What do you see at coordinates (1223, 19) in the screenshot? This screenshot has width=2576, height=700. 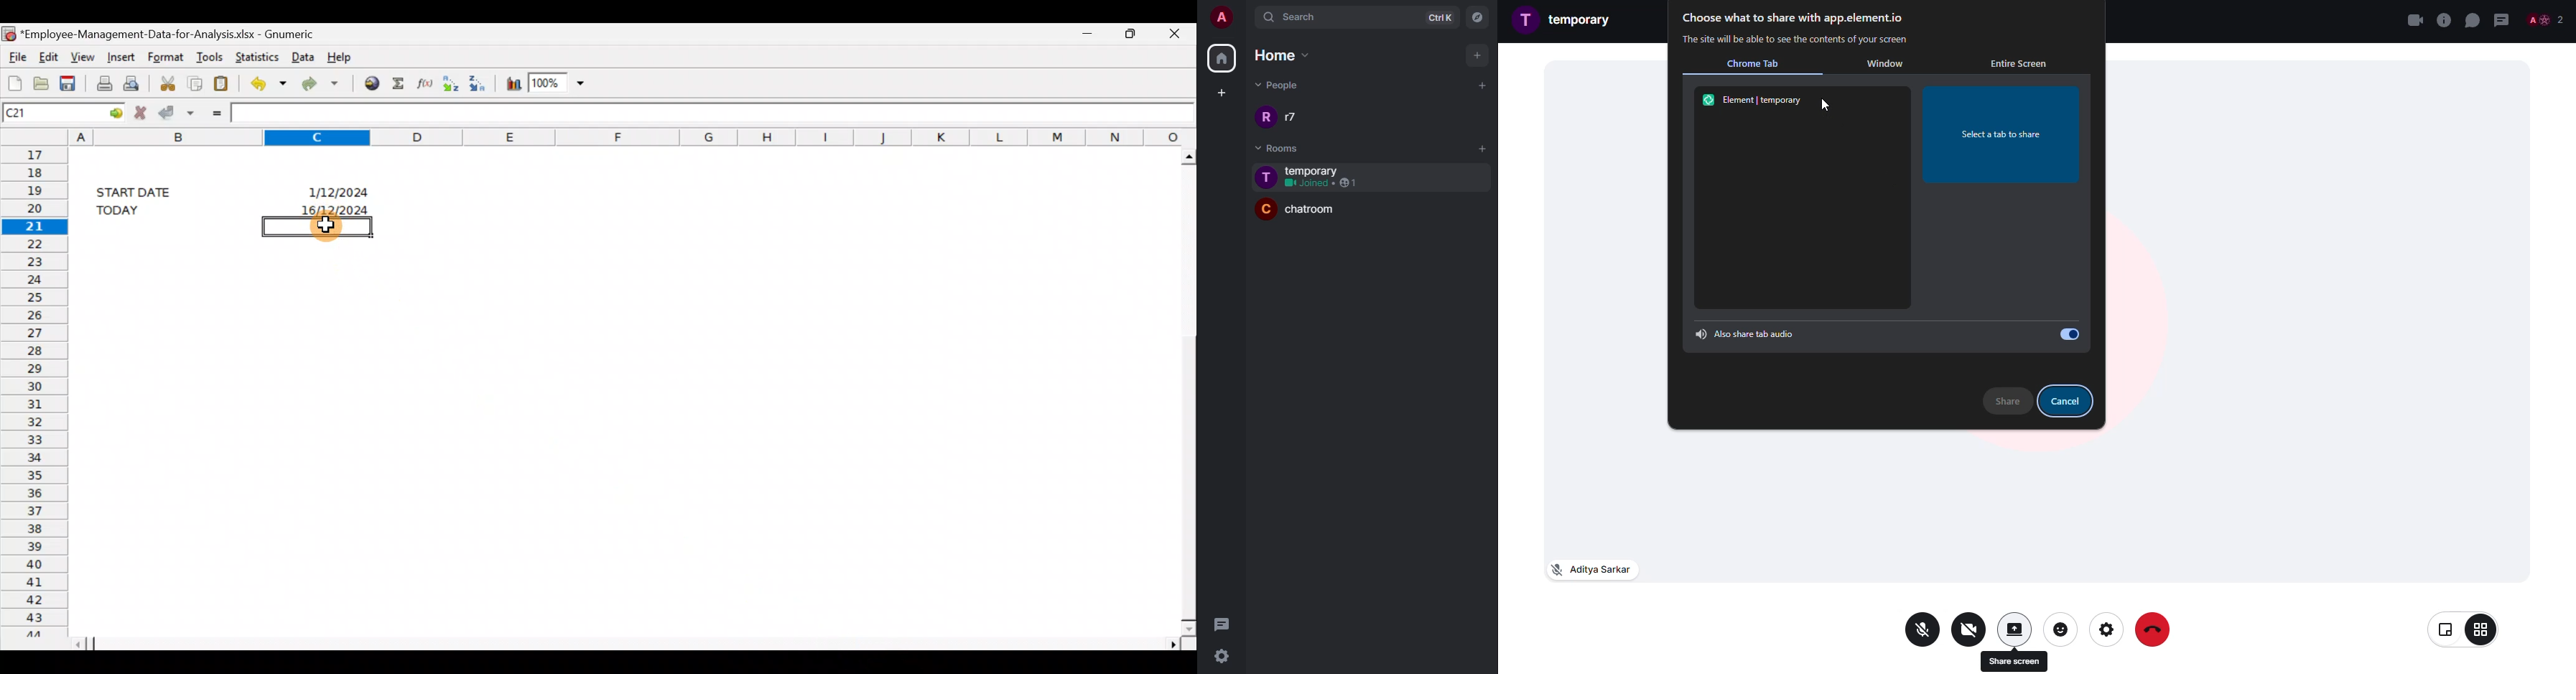 I see `account` at bounding box center [1223, 19].